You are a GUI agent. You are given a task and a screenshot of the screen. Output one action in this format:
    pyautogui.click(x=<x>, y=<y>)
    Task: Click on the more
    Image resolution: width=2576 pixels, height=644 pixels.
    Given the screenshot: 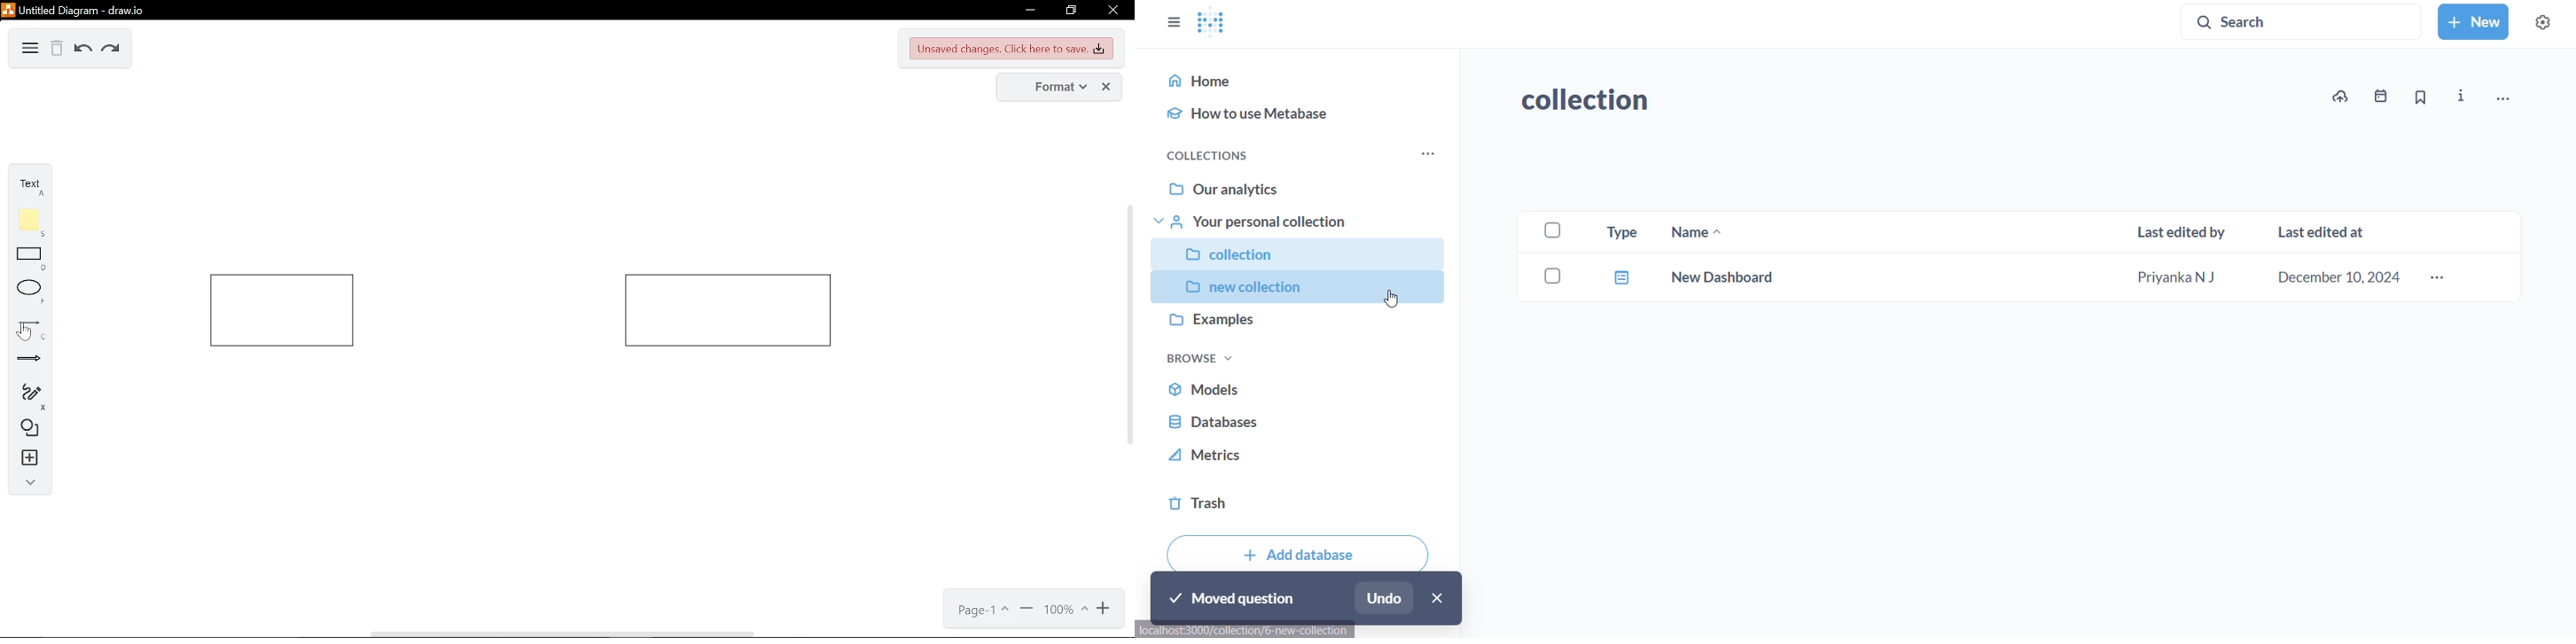 What is the action you would take?
    pyautogui.click(x=2438, y=279)
    